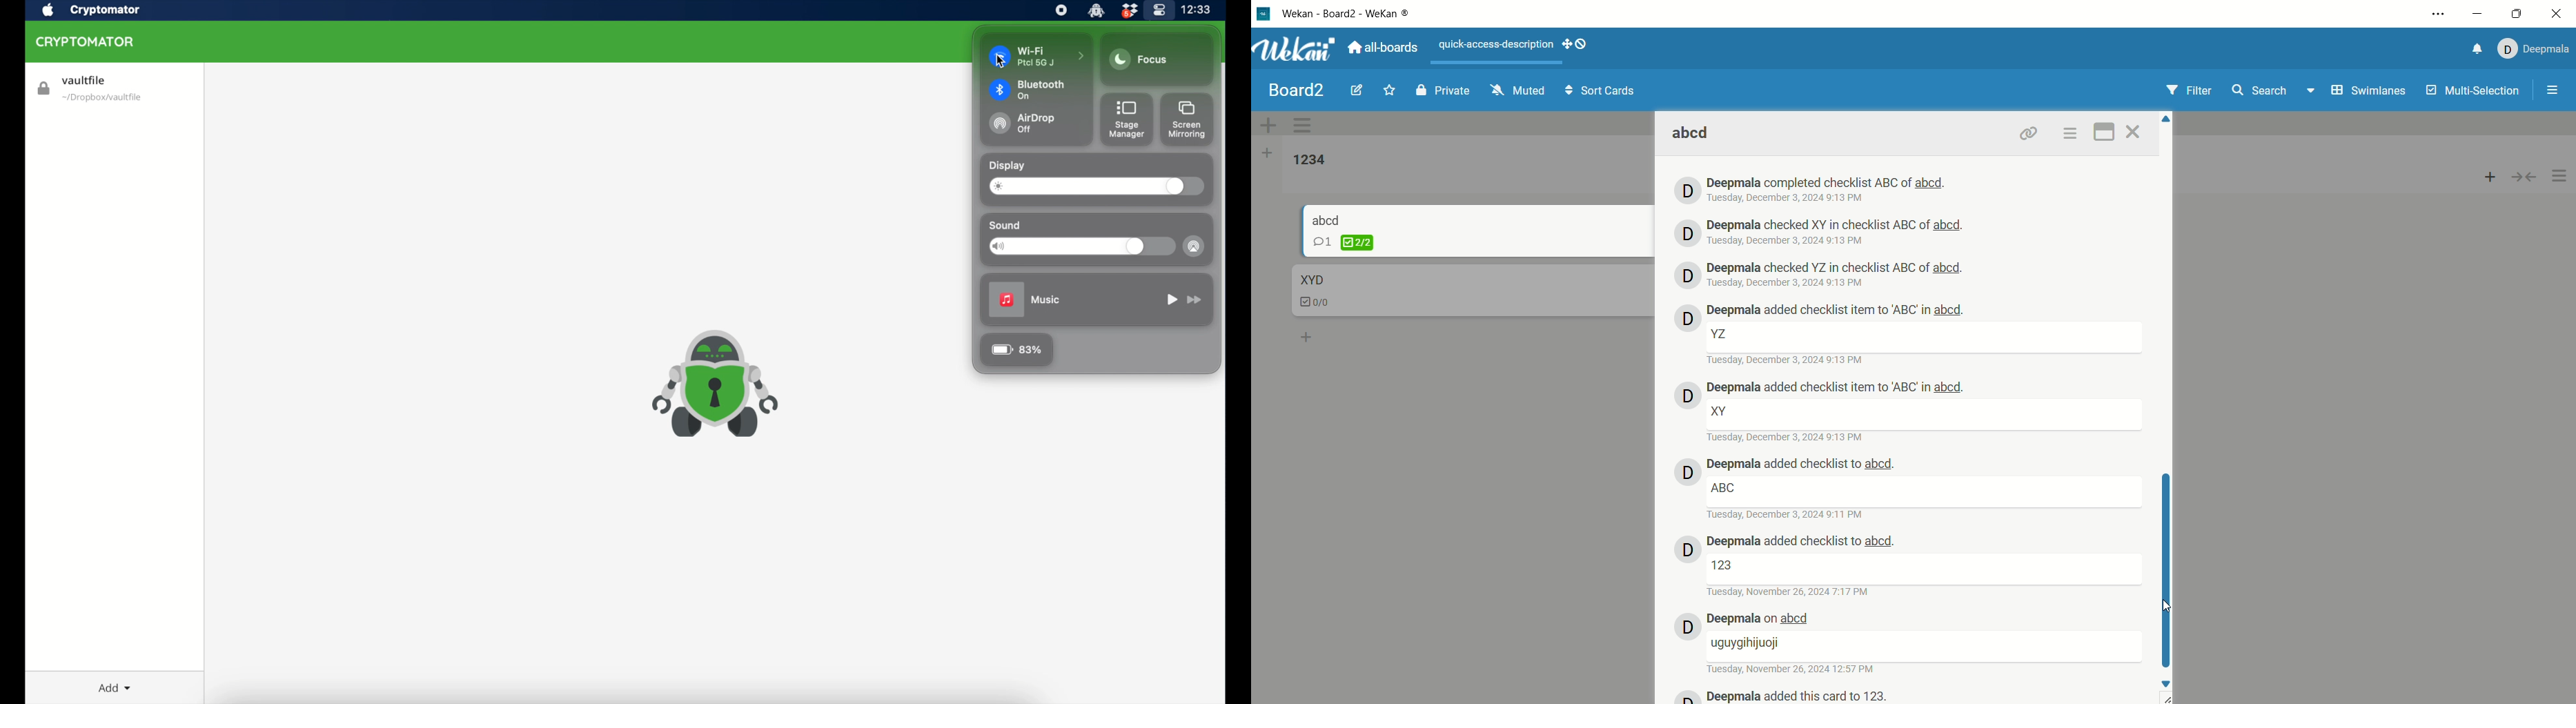 The width and height of the screenshot is (2576, 728). I want to click on sort cards, so click(1600, 92).